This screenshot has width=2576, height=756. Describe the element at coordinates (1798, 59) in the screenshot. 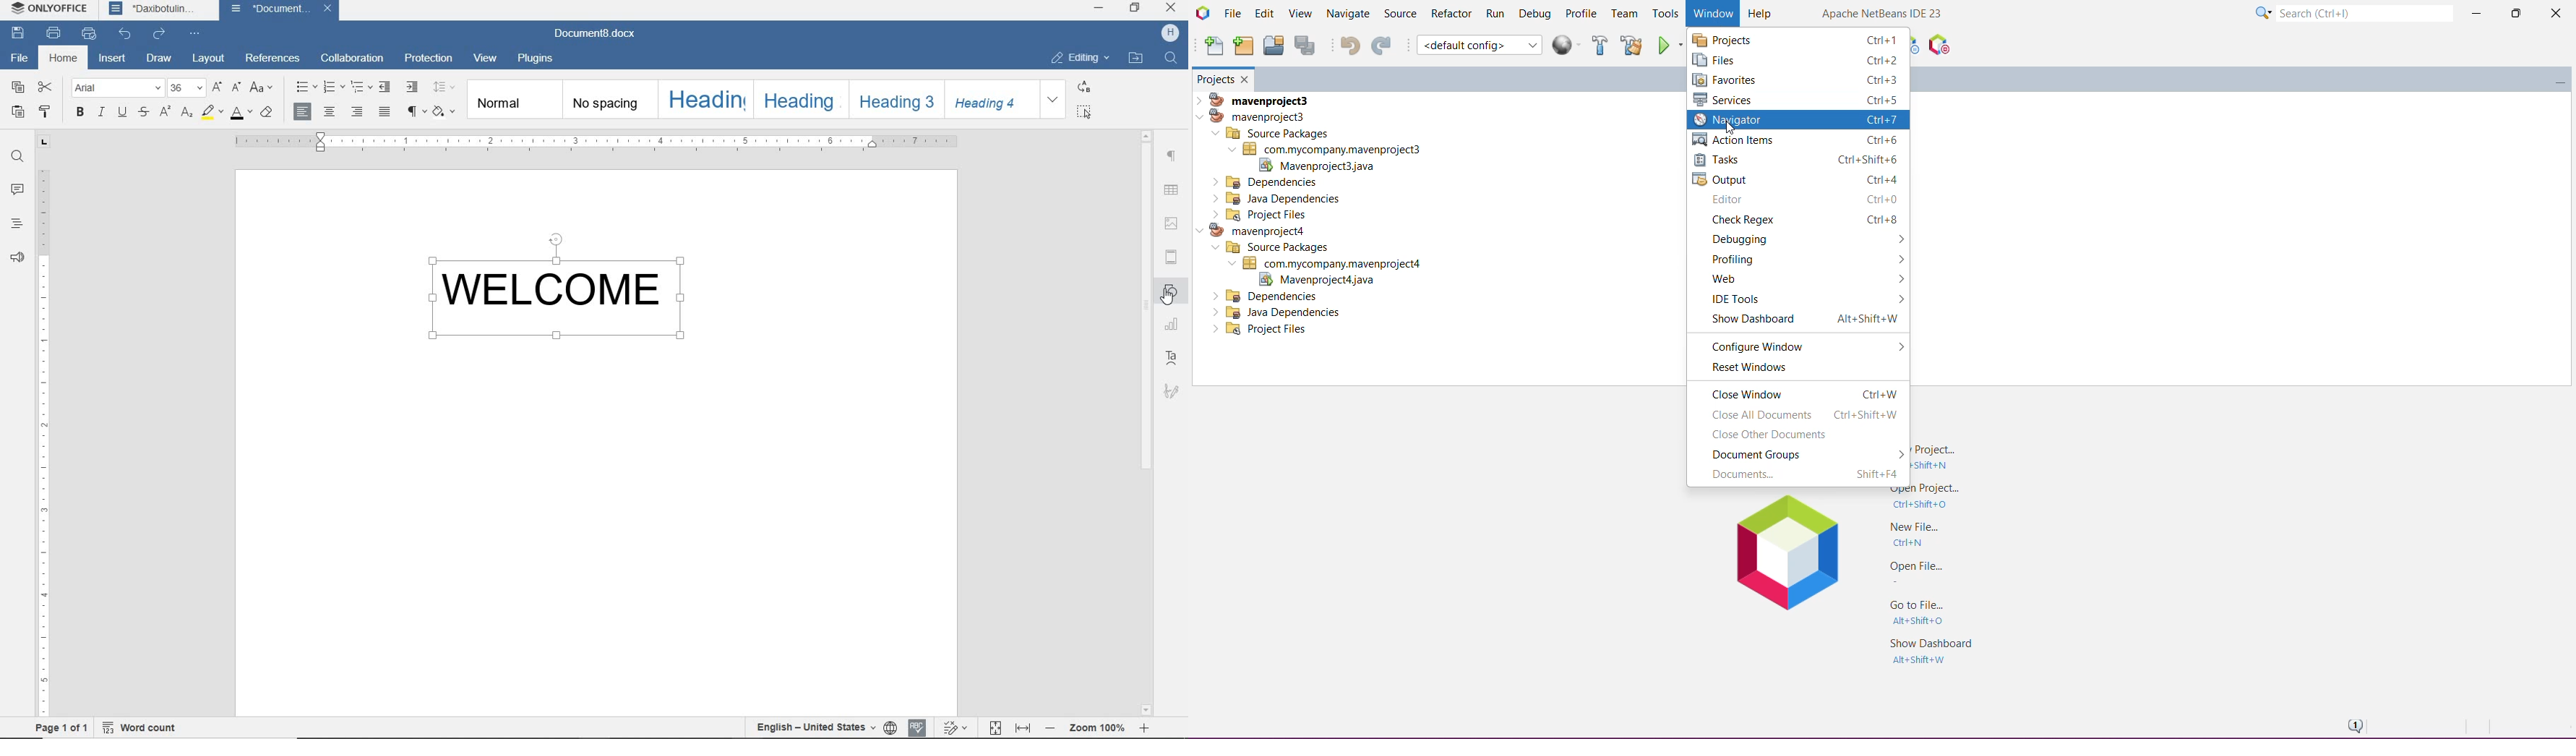

I see `Files` at that location.